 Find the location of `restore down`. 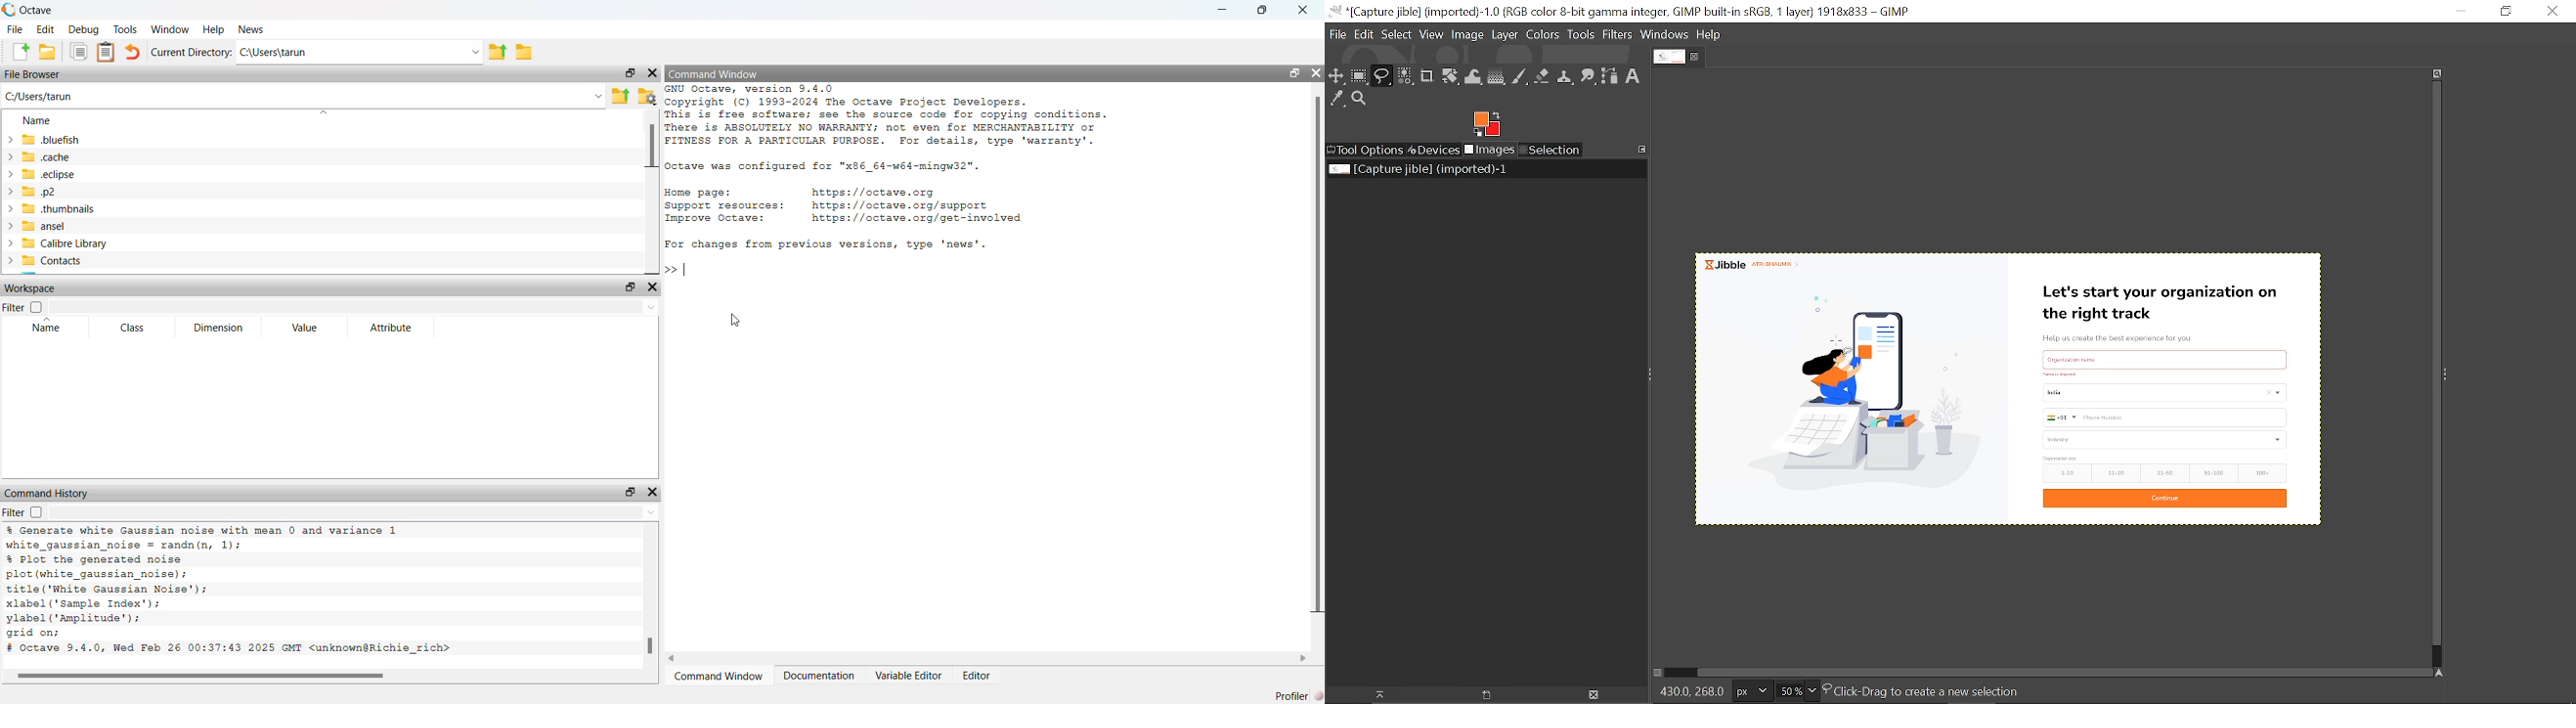

restore down is located at coordinates (1297, 75).